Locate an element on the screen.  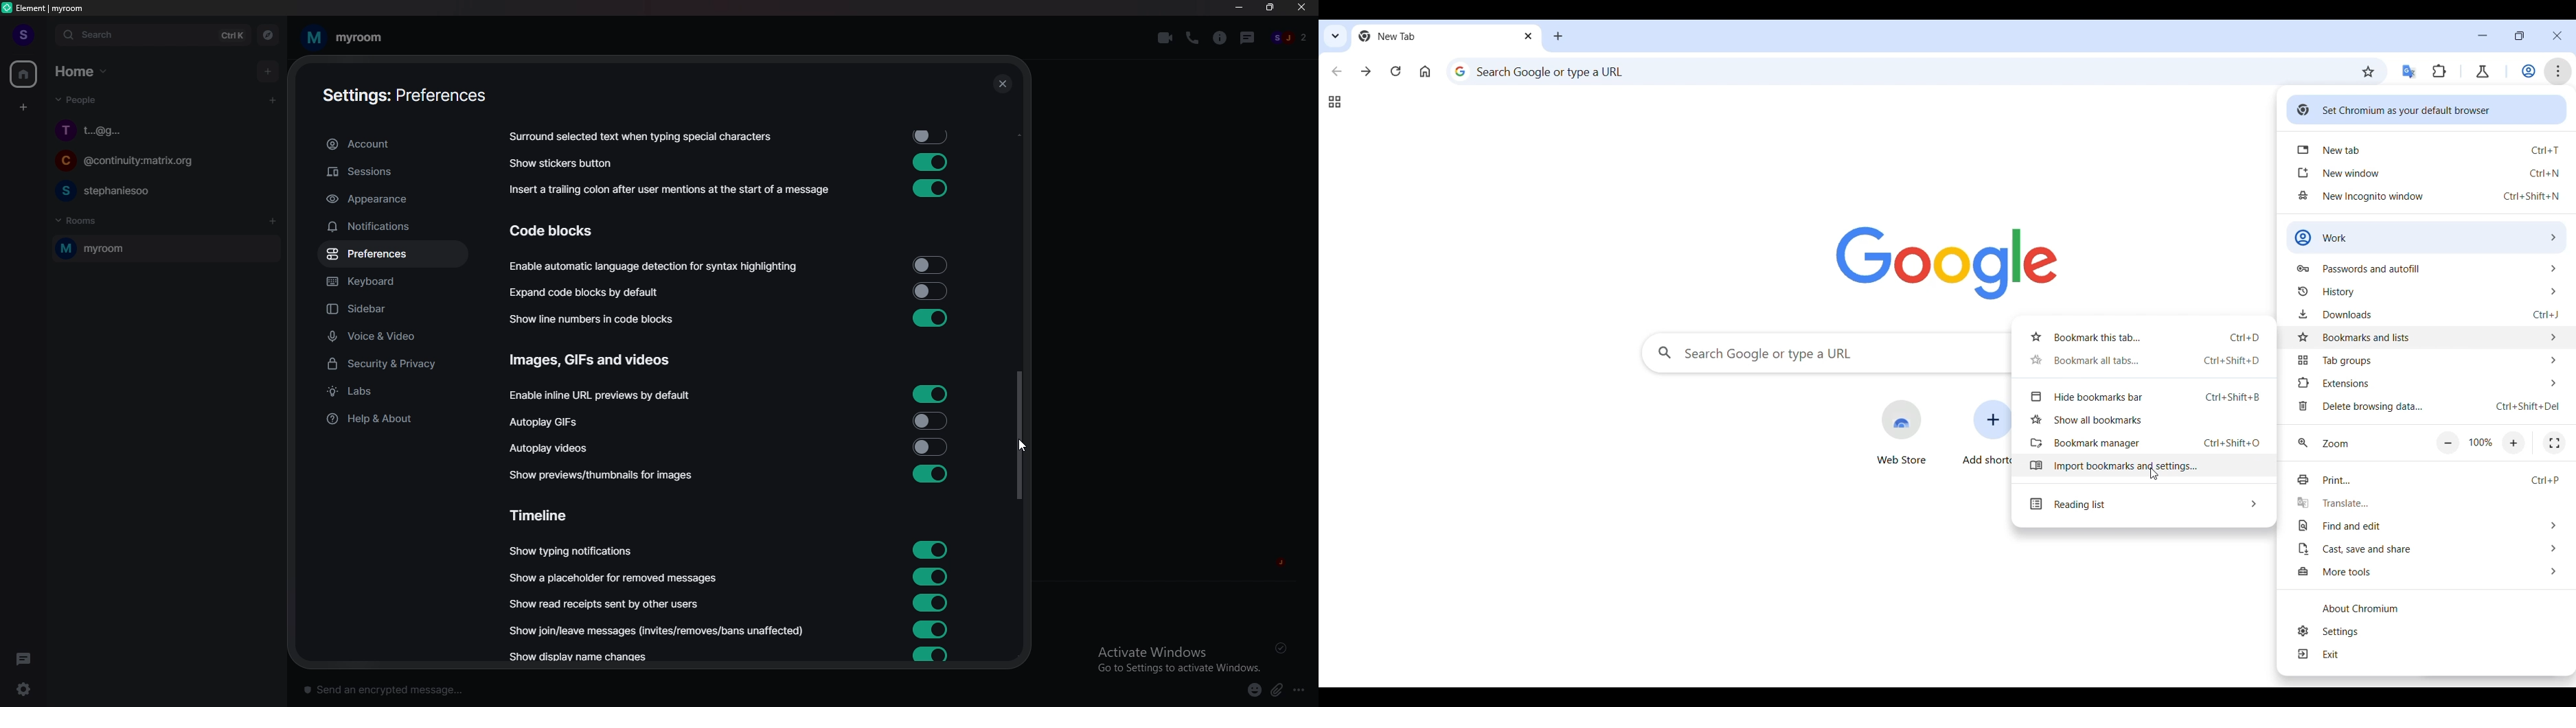
Google translator extension is located at coordinates (2410, 72).